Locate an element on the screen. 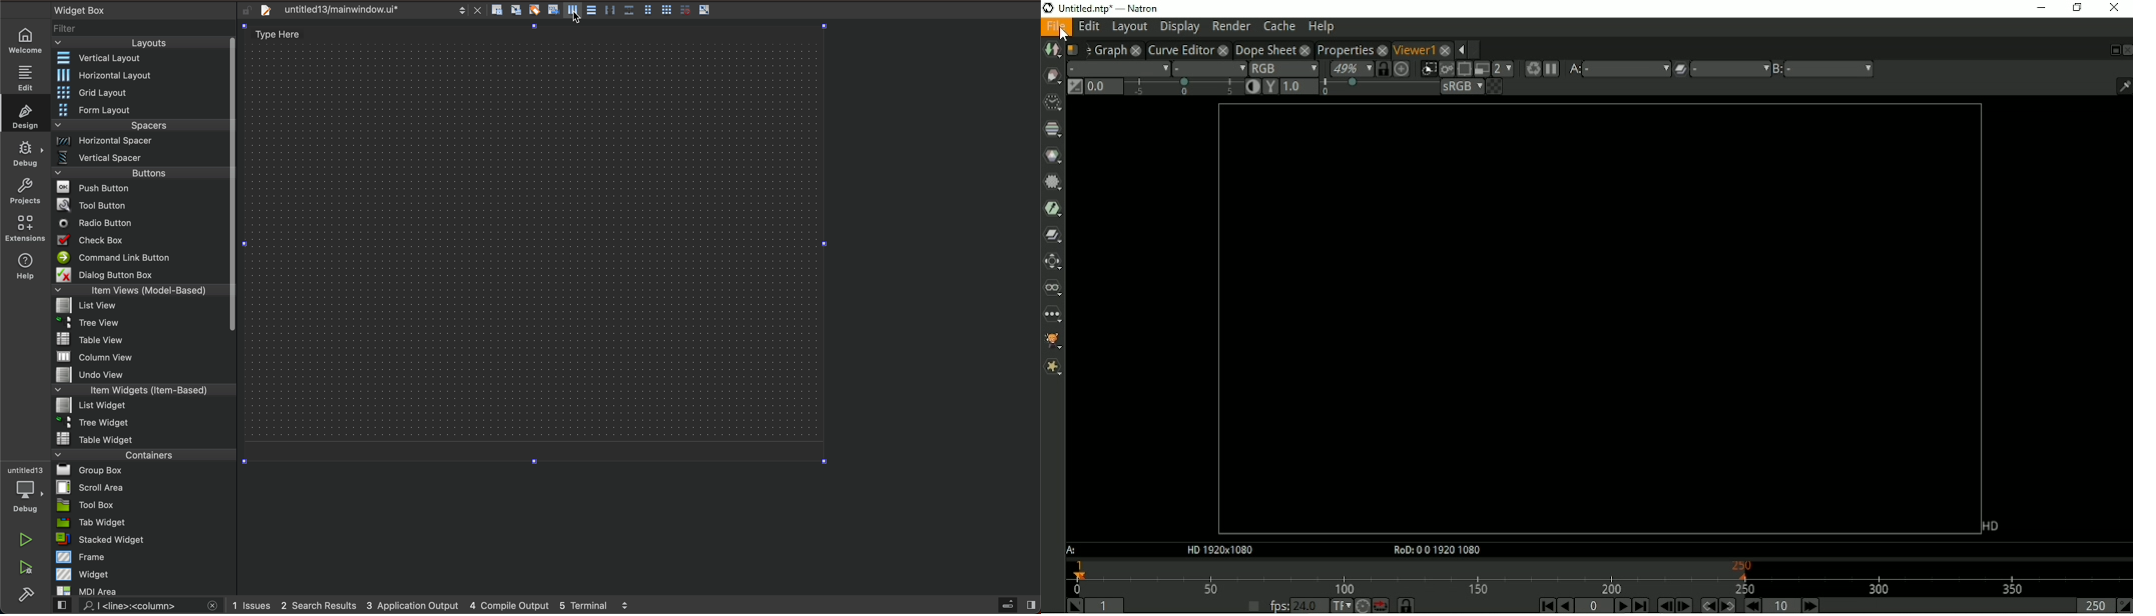 The width and height of the screenshot is (2156, 616). checkbox is located at coordinates (143, 240).